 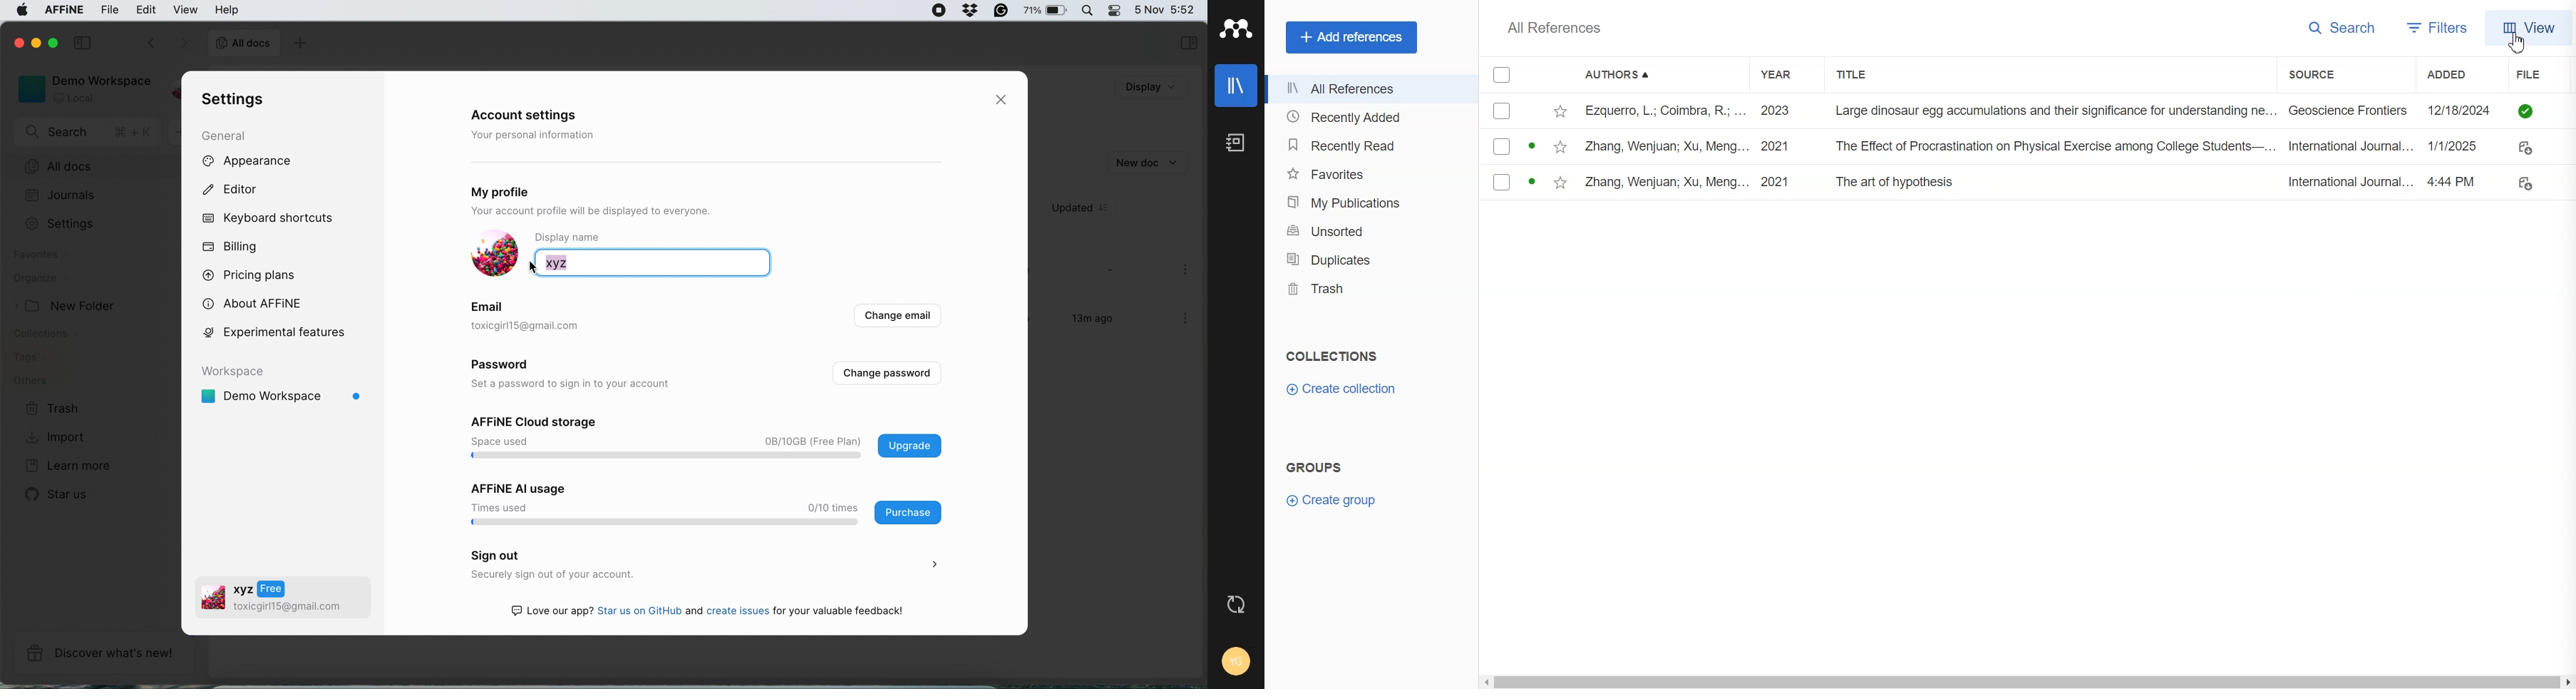 What do you see at coordinates (933, 11) in the screenshot?
I see `screen recorder` at bounding box center [933, 11].